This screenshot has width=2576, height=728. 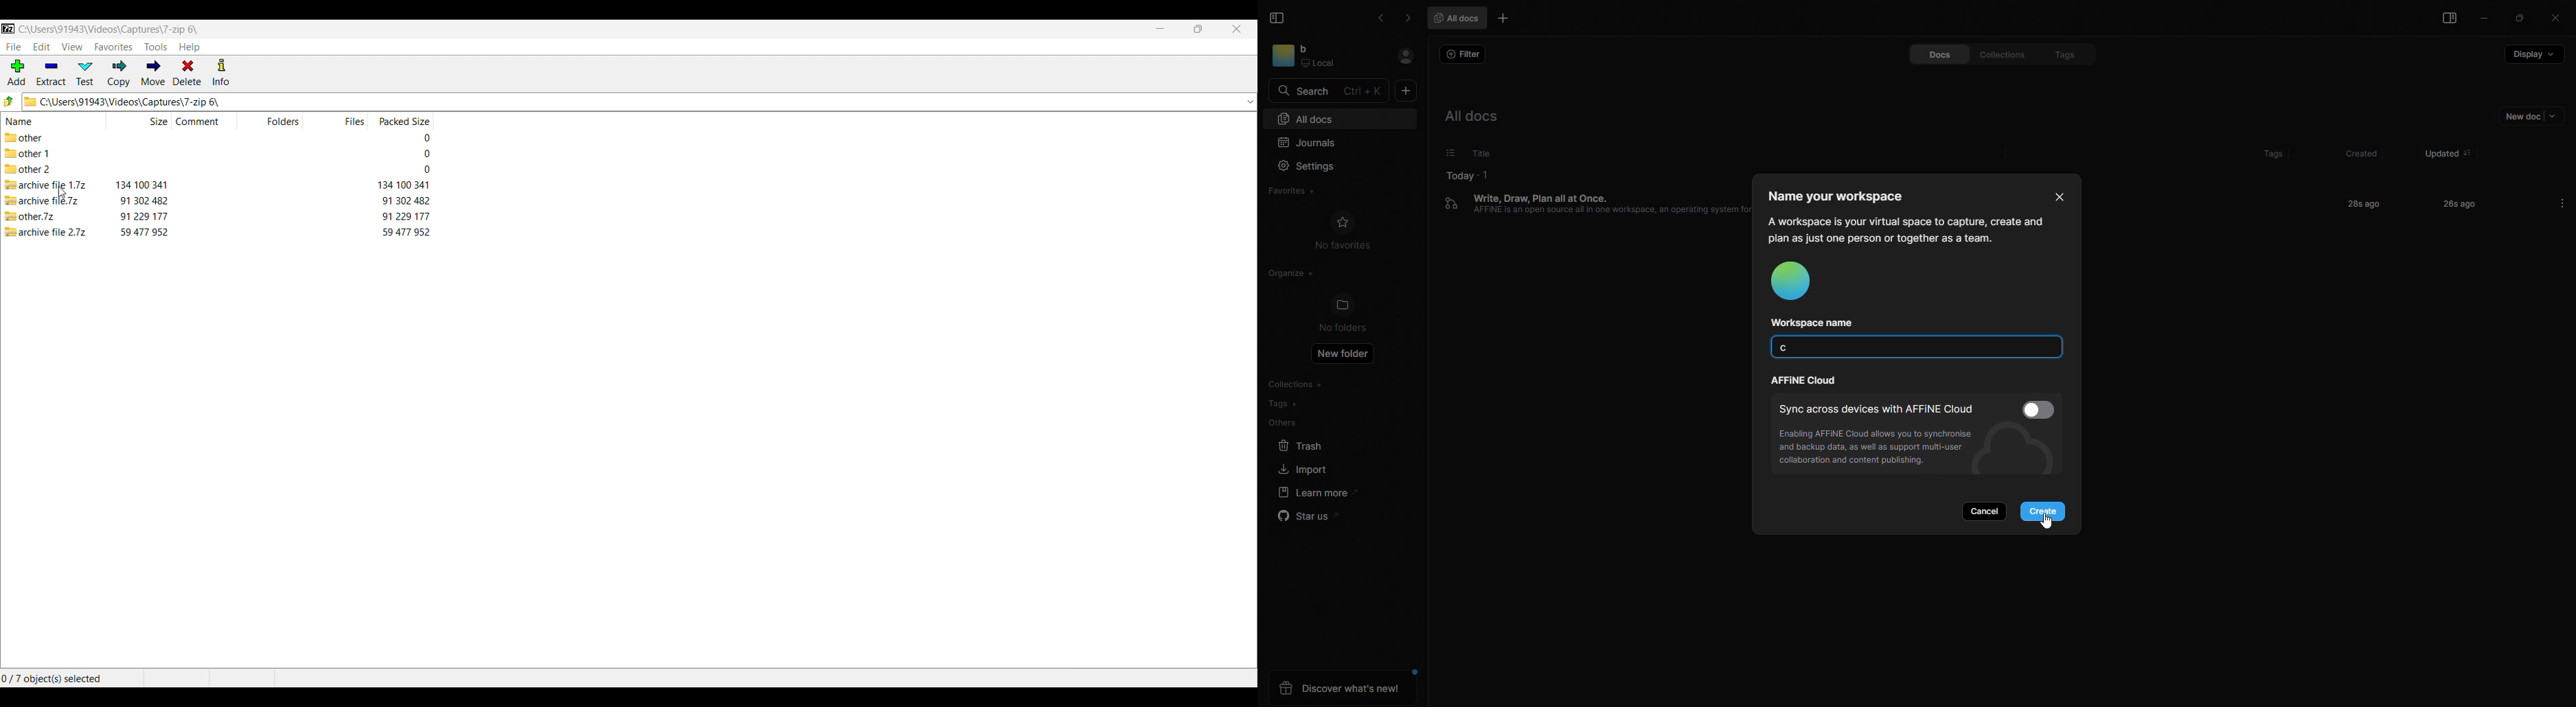 What do you see at coordinates (1407, 18) in the screenshot?
I see `go forward` at bounding box center [1407, 18].